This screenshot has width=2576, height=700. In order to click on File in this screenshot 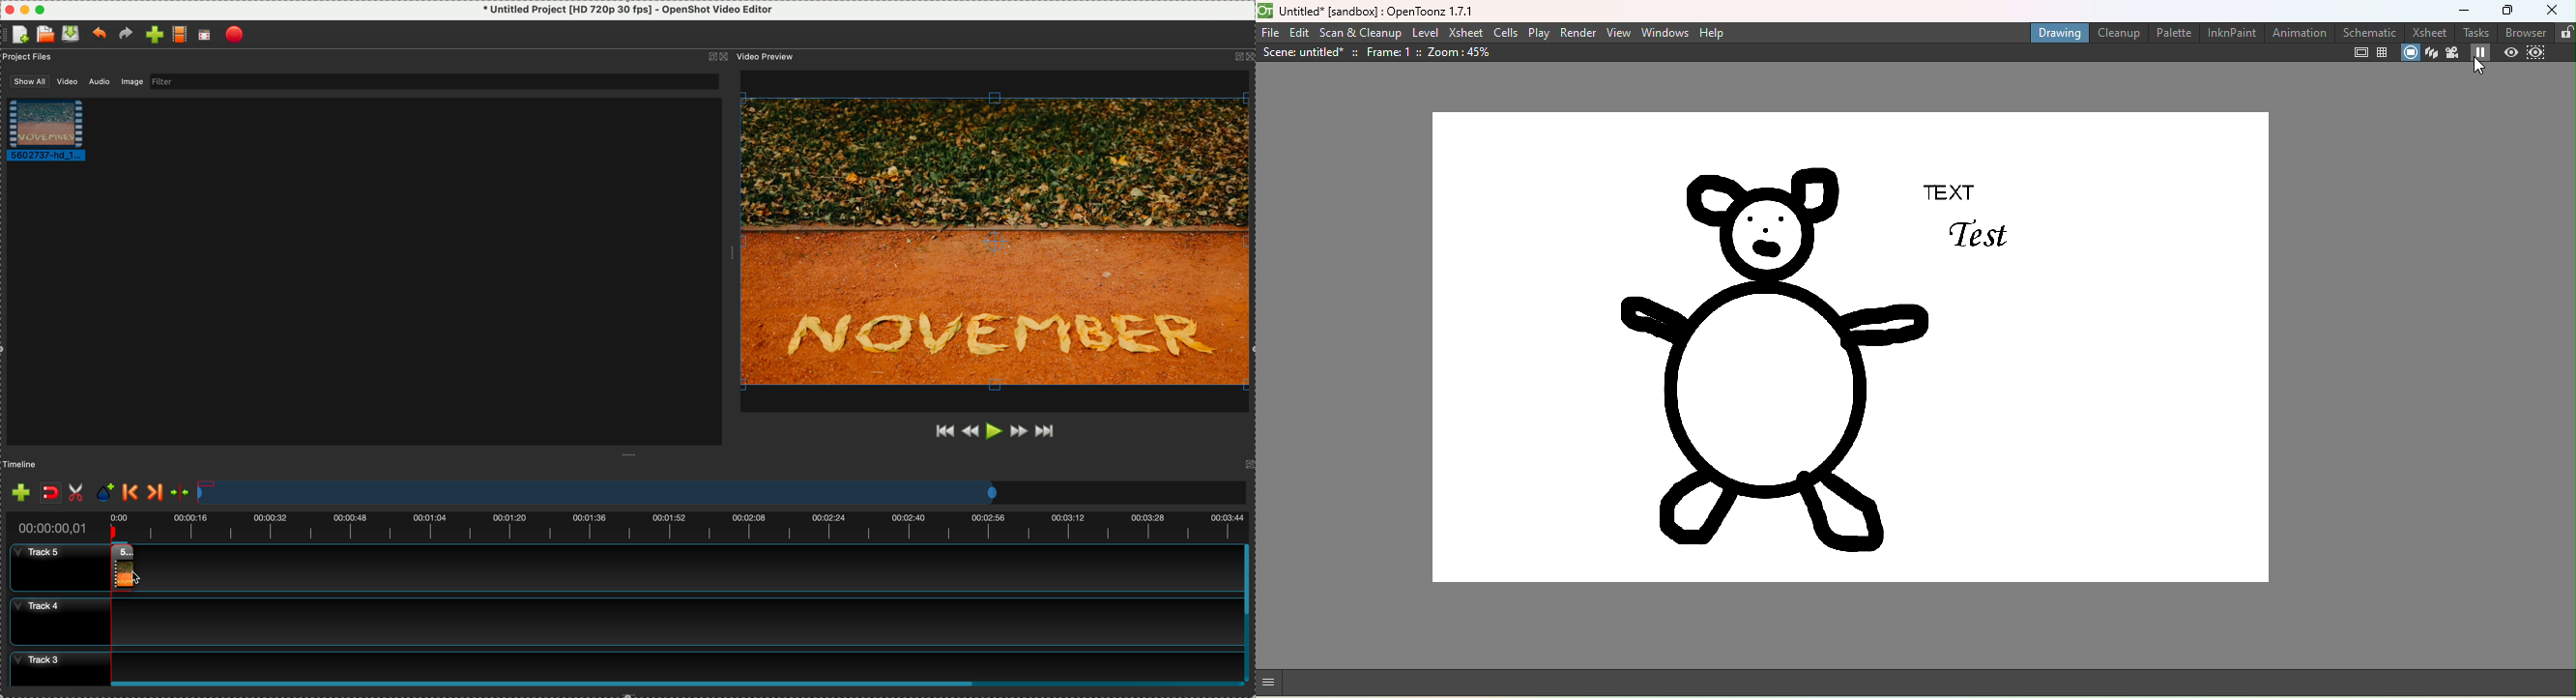, I will do `click(1270, 32)`.